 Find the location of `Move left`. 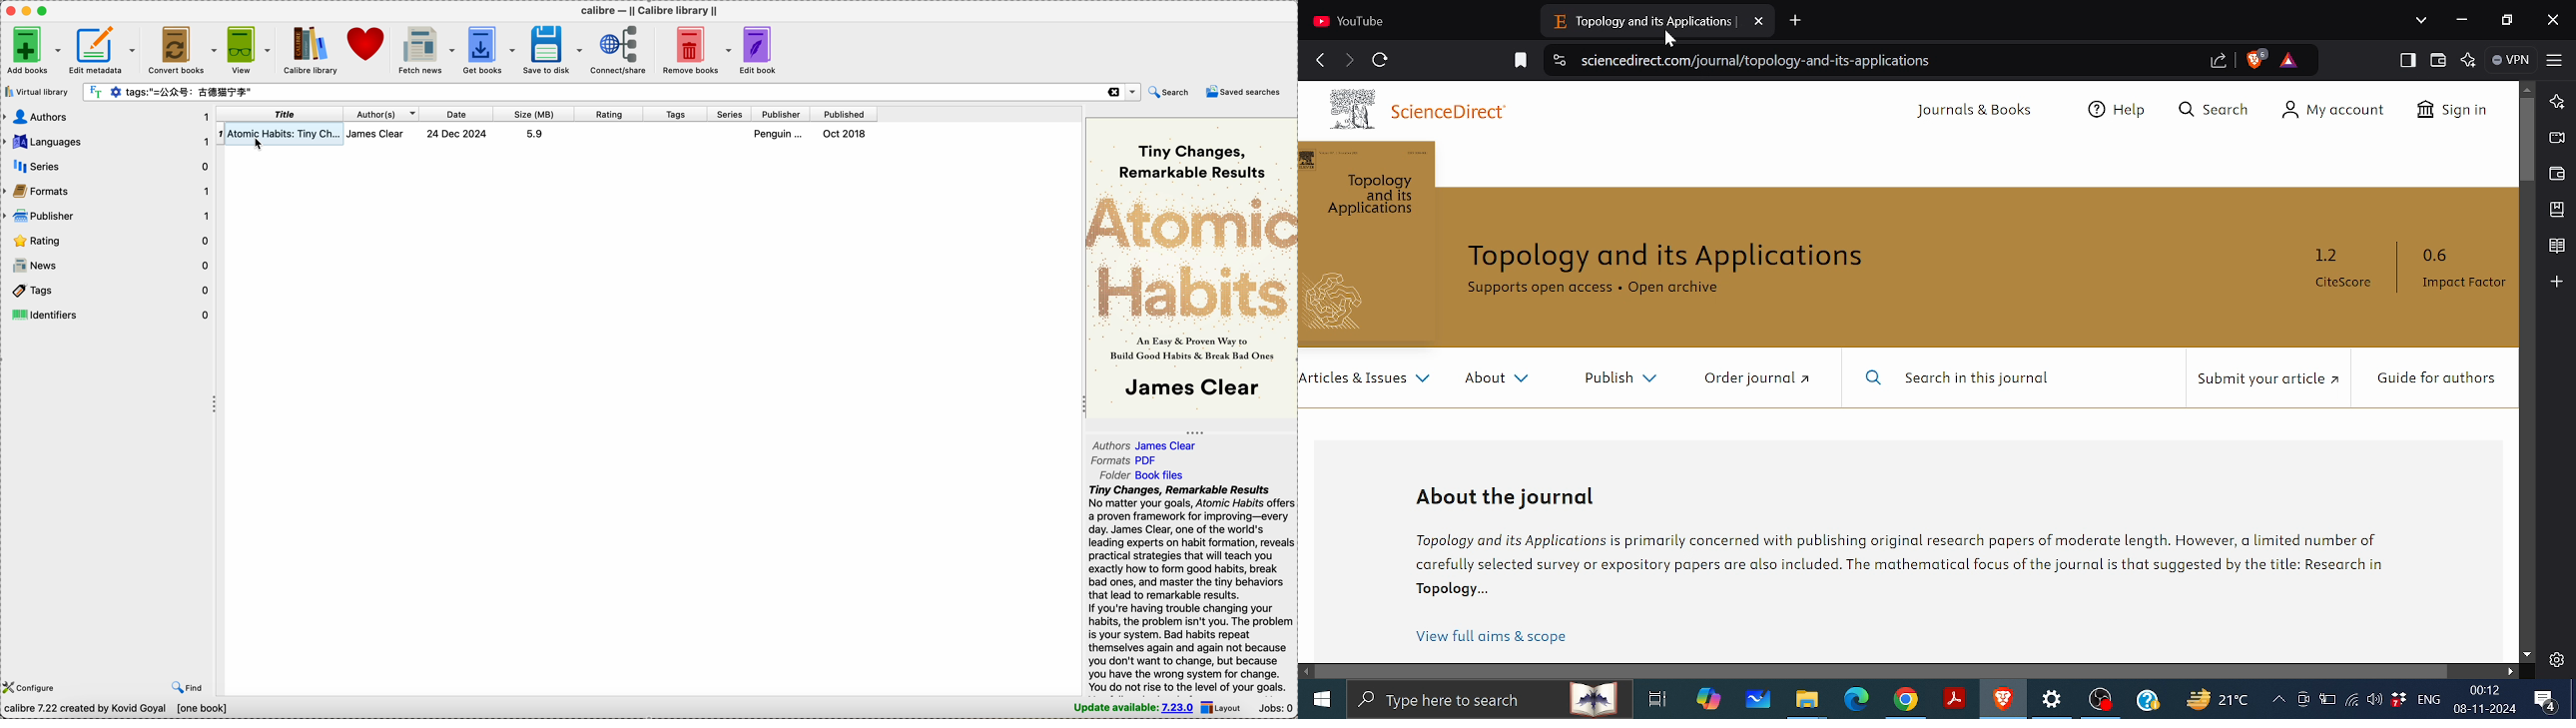

Move left is located at coordinates (1307, 672).